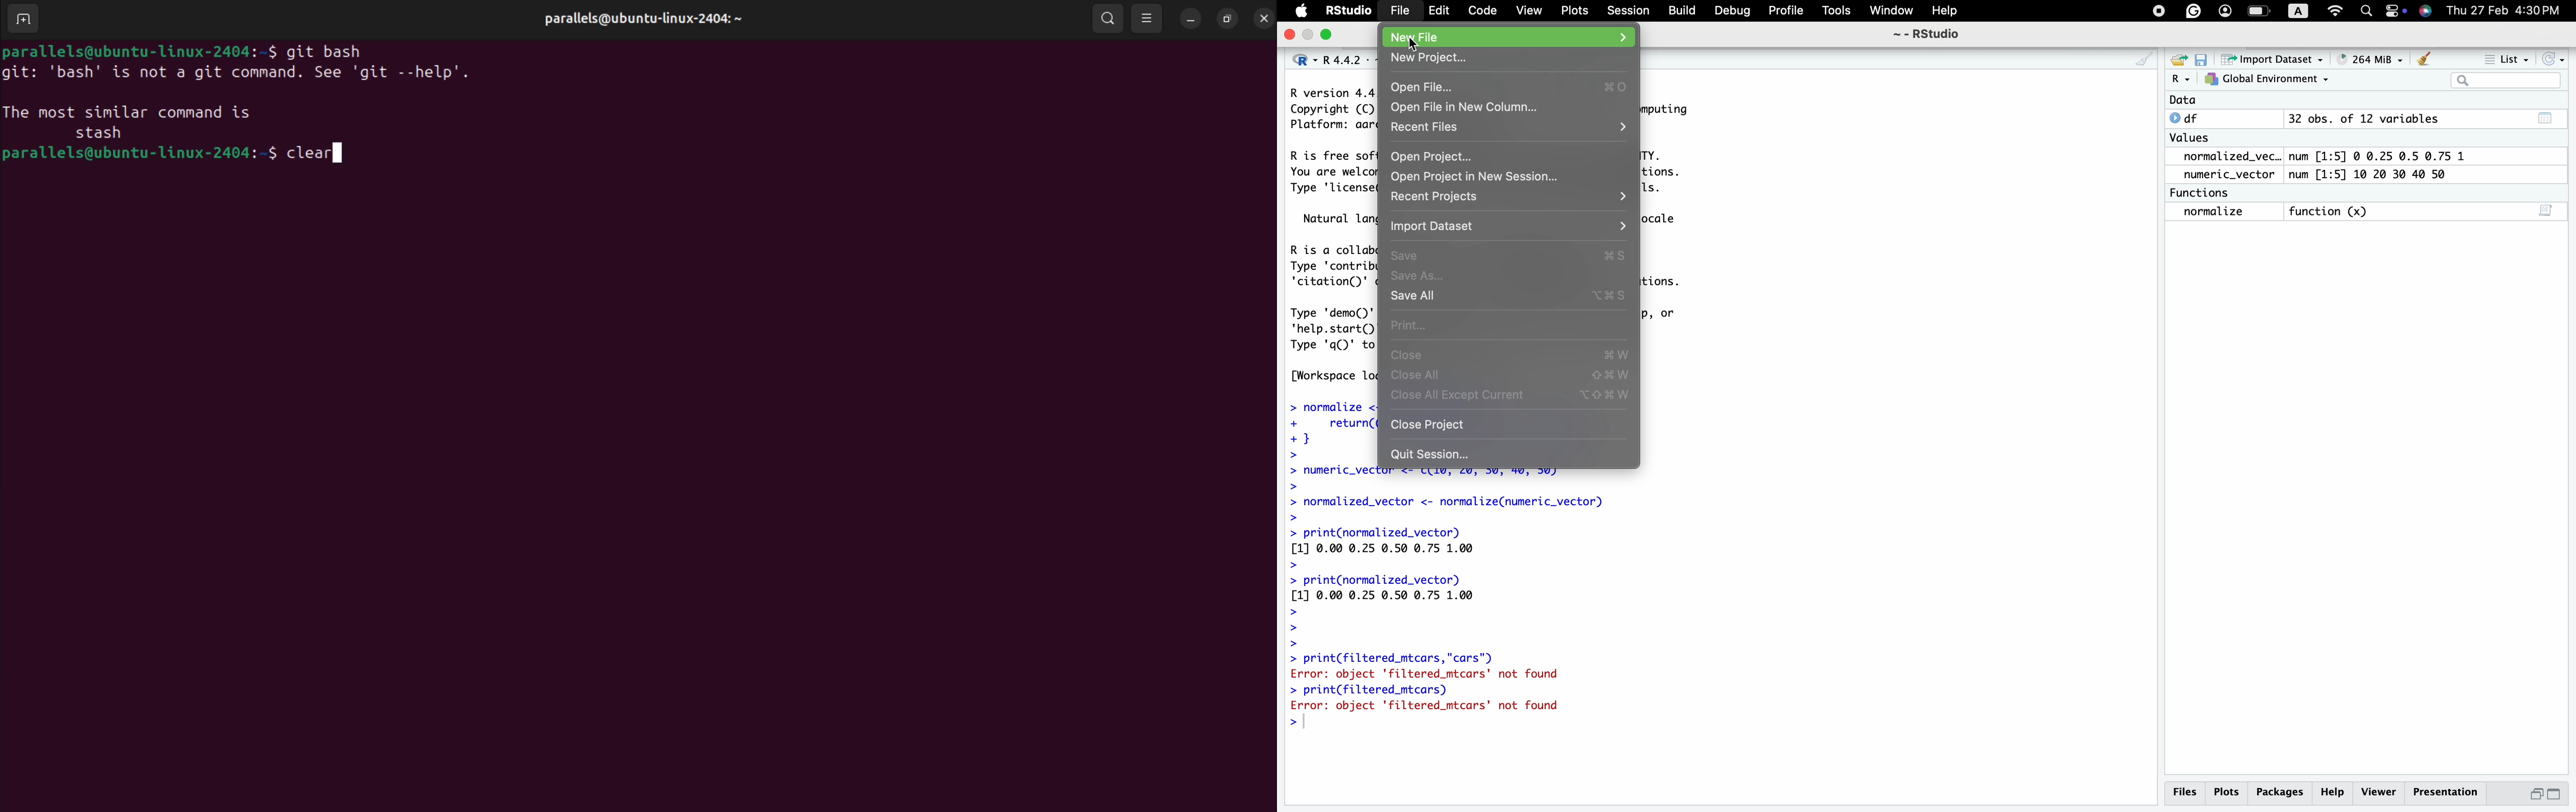 The image size is (2576, 812). Describe the element at coordinates (1510, 296) in the screenshot. I see `save all` at that location.